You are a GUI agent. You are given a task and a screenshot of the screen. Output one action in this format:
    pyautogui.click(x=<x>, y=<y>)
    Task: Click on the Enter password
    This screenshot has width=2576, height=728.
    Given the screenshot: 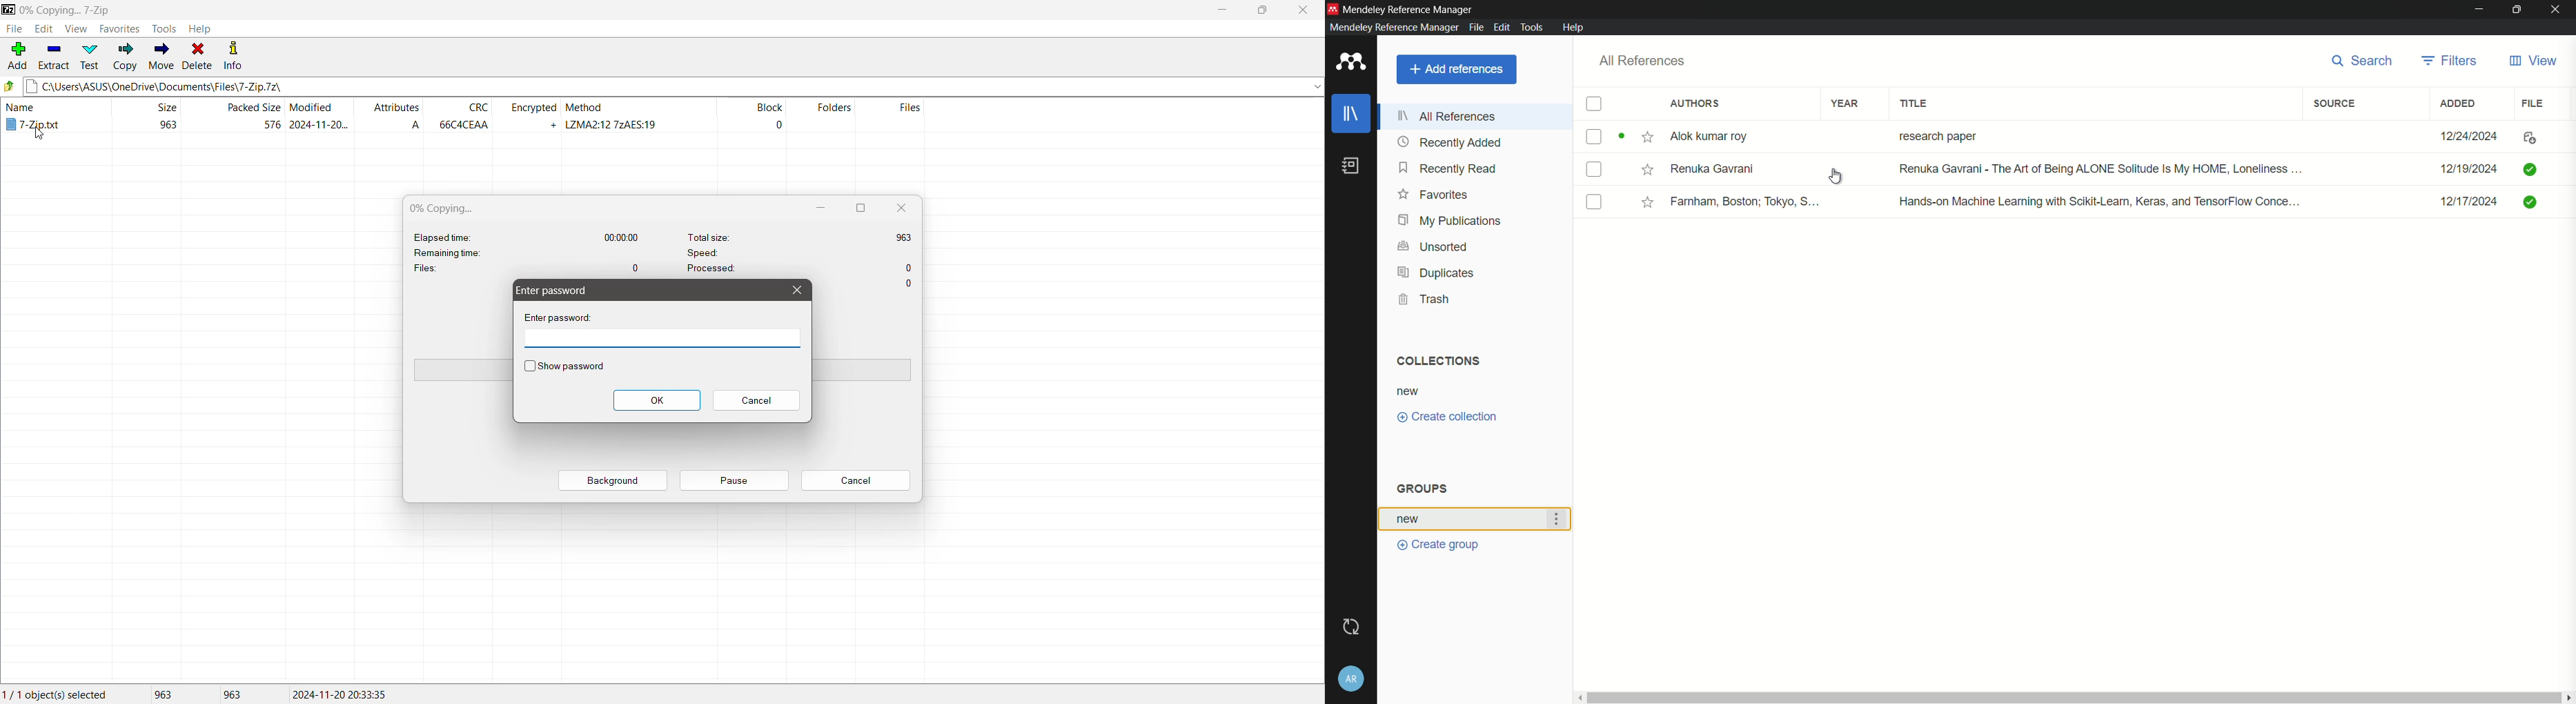 What is the action you would take?
    pyautogui.click(x=563, y=317)
    